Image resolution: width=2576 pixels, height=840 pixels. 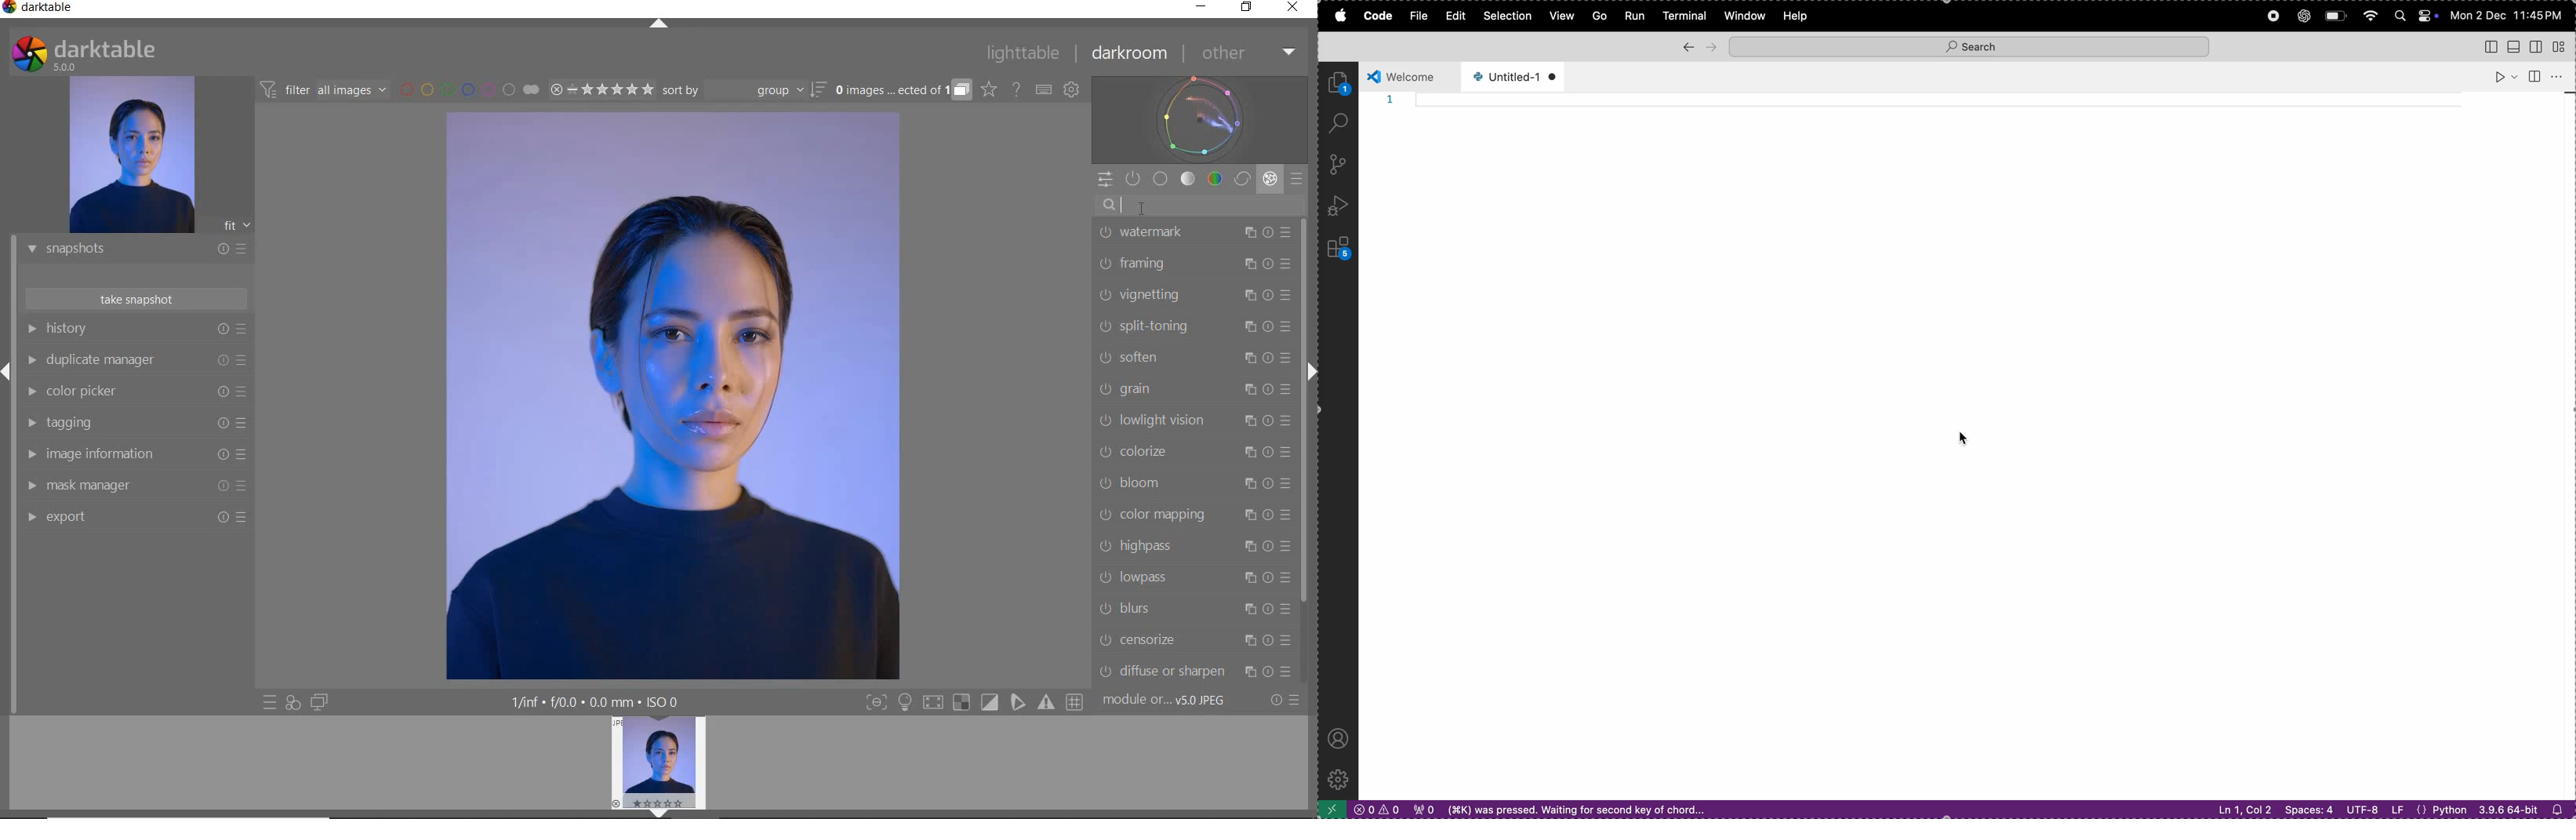 I want to click on FILTER IMAGES BASED ON THEIR MODULE ORDER, so click(x=324, y=93).